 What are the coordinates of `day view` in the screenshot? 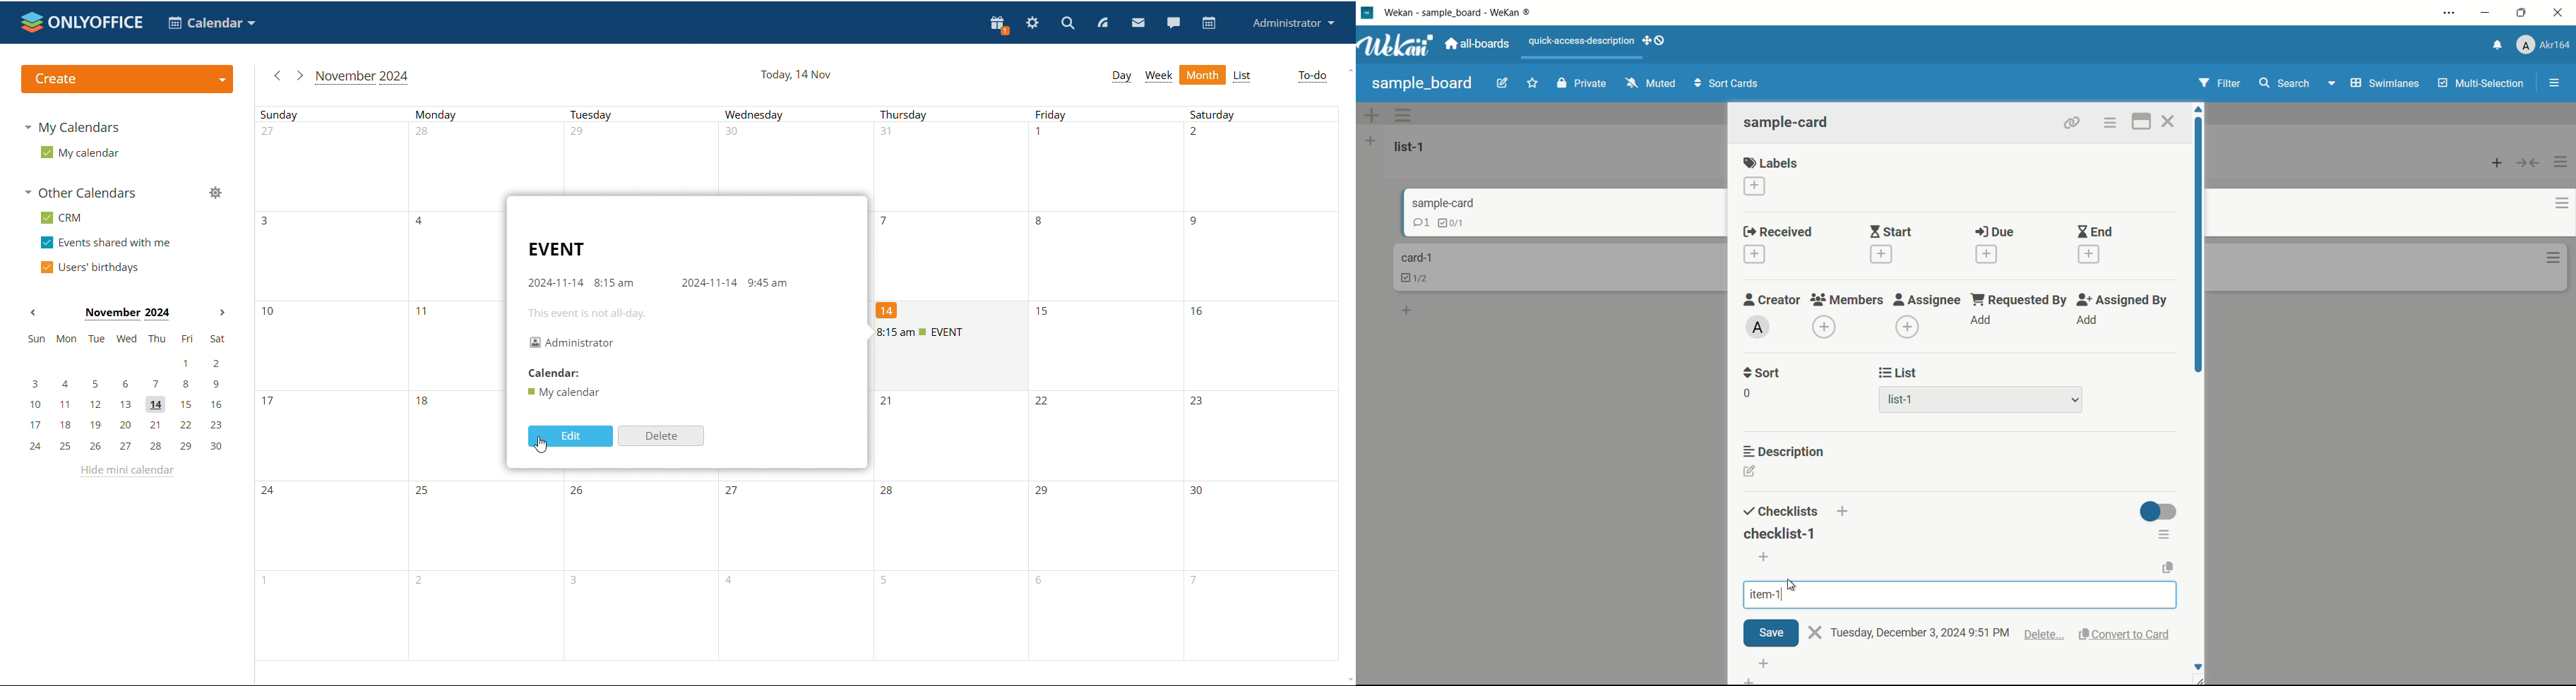 It's located at (1121, 77).